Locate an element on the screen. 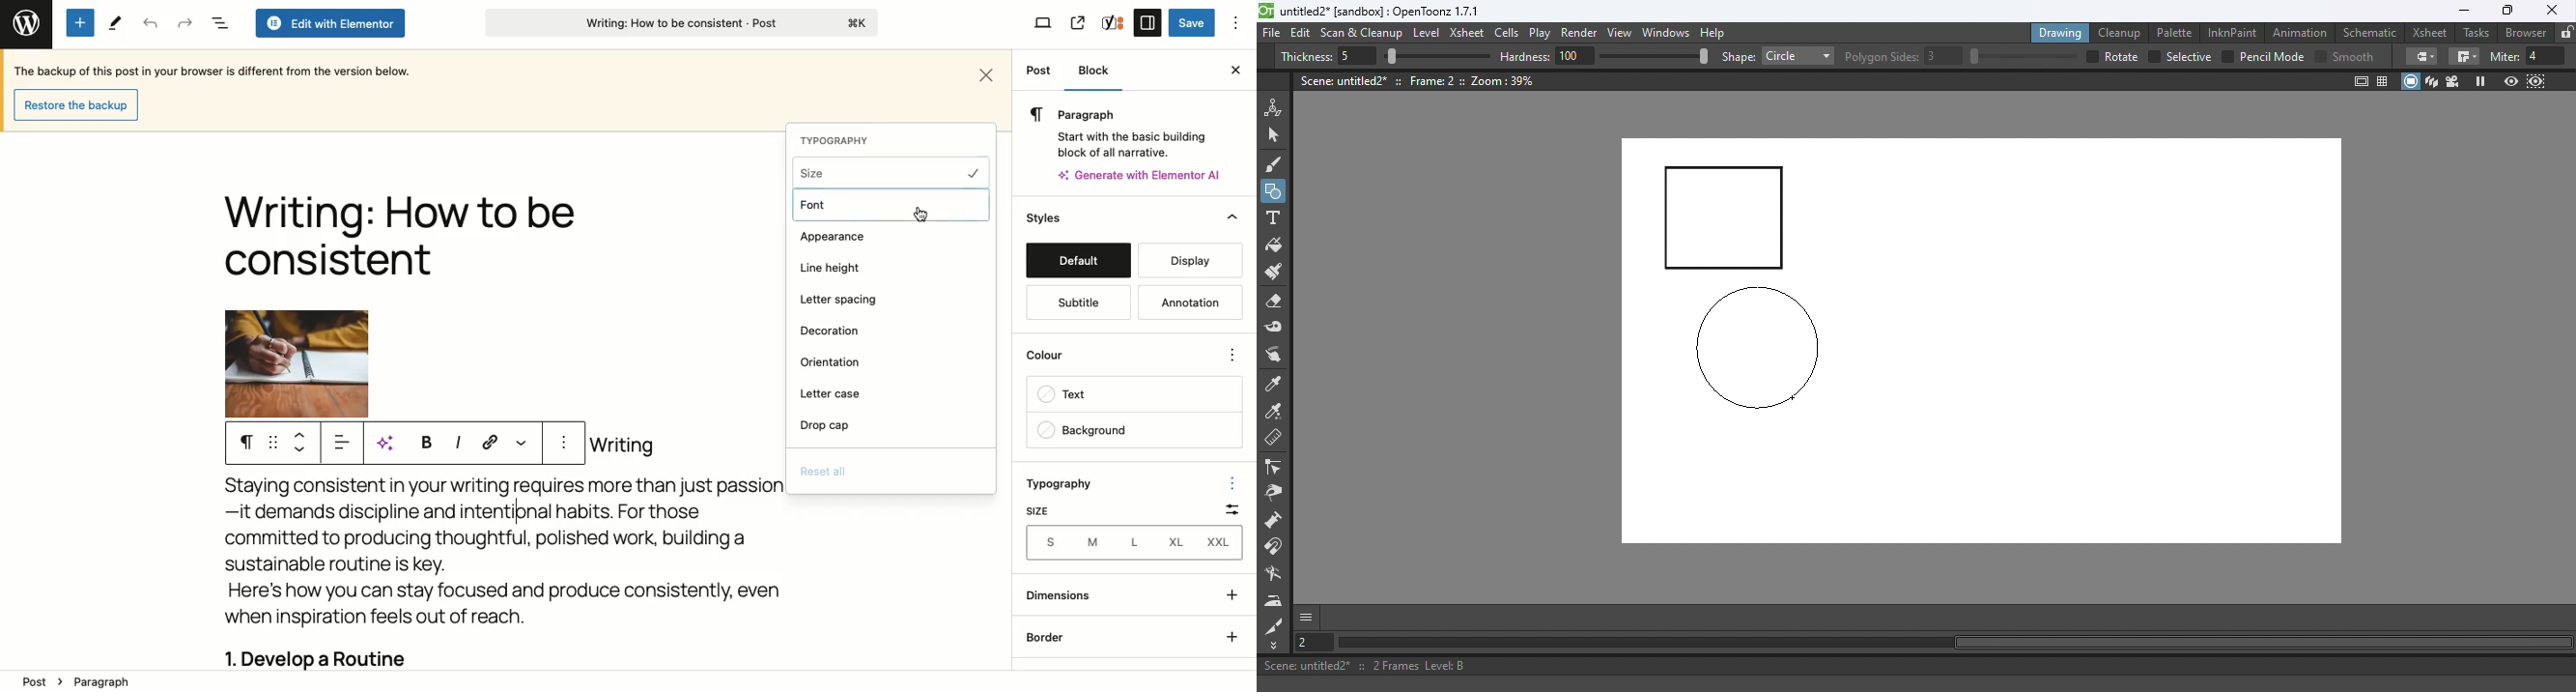 The image size is (2576, 700). Border is located at coordinates (1053, 638).